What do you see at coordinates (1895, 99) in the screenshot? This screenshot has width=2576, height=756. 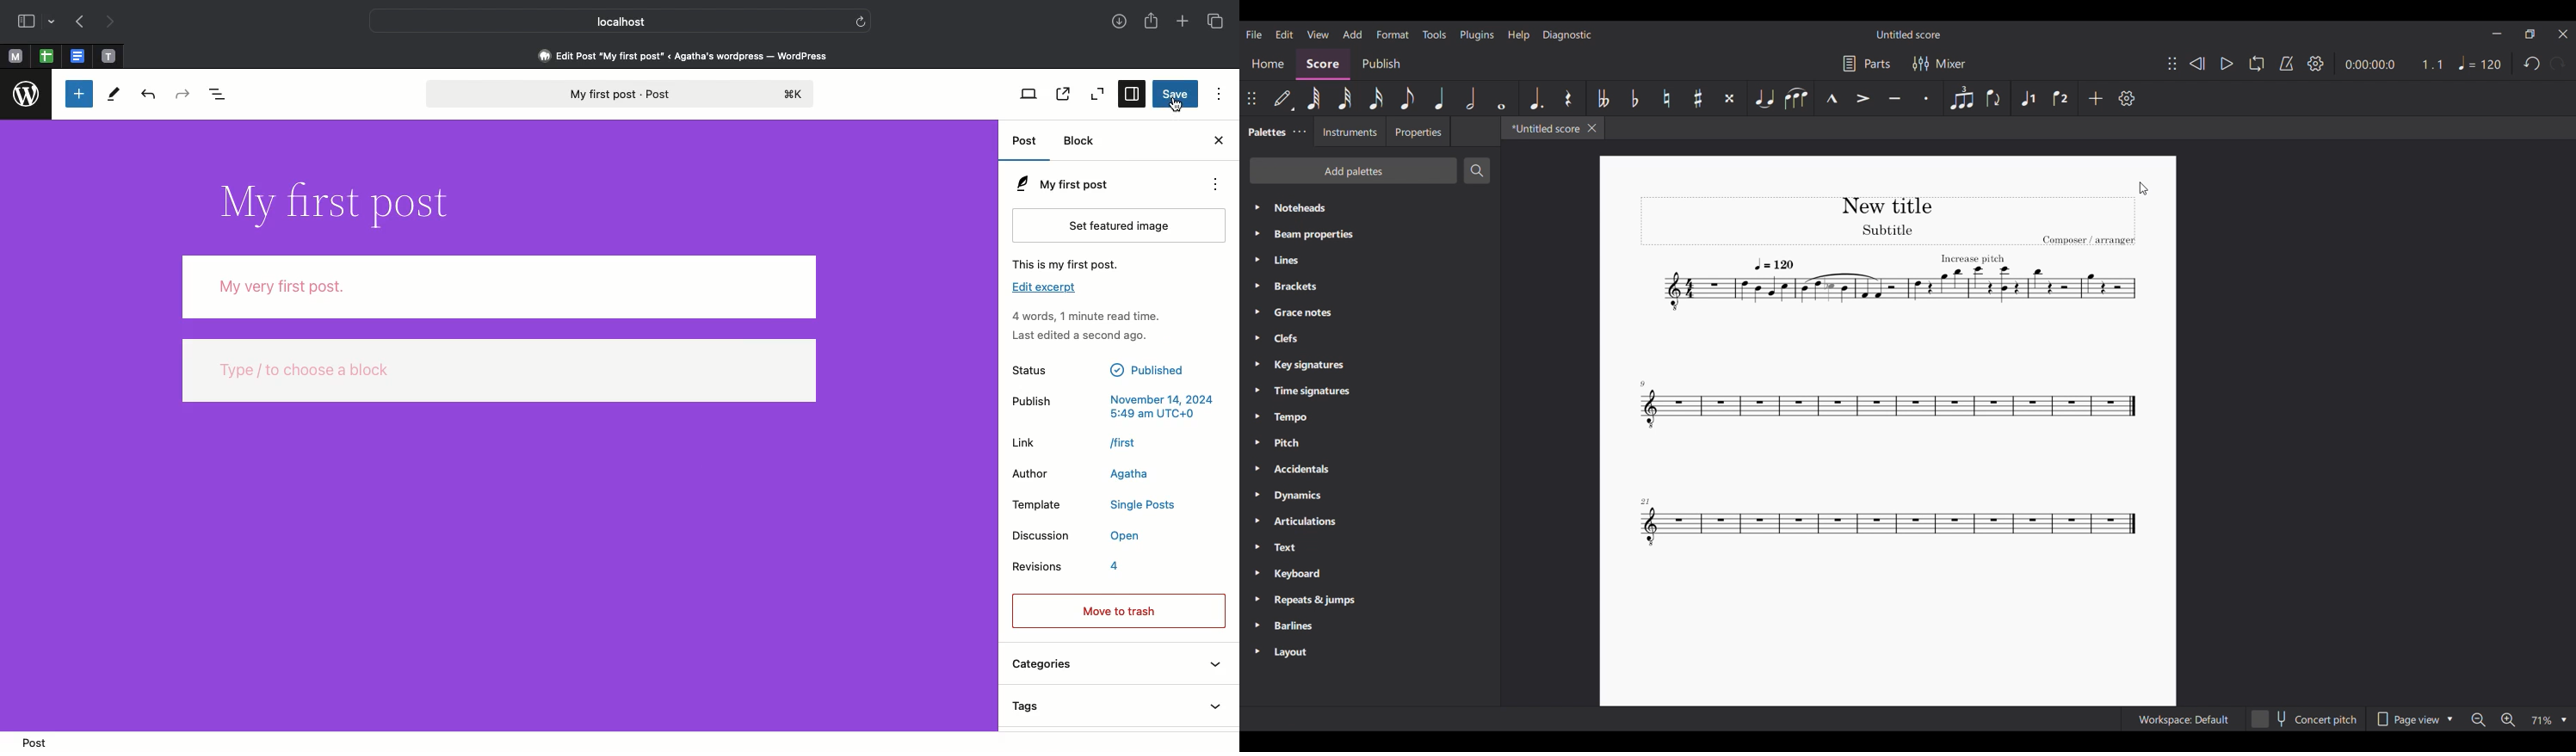 I see `Tenuto` at bounding box center [1895, 99].